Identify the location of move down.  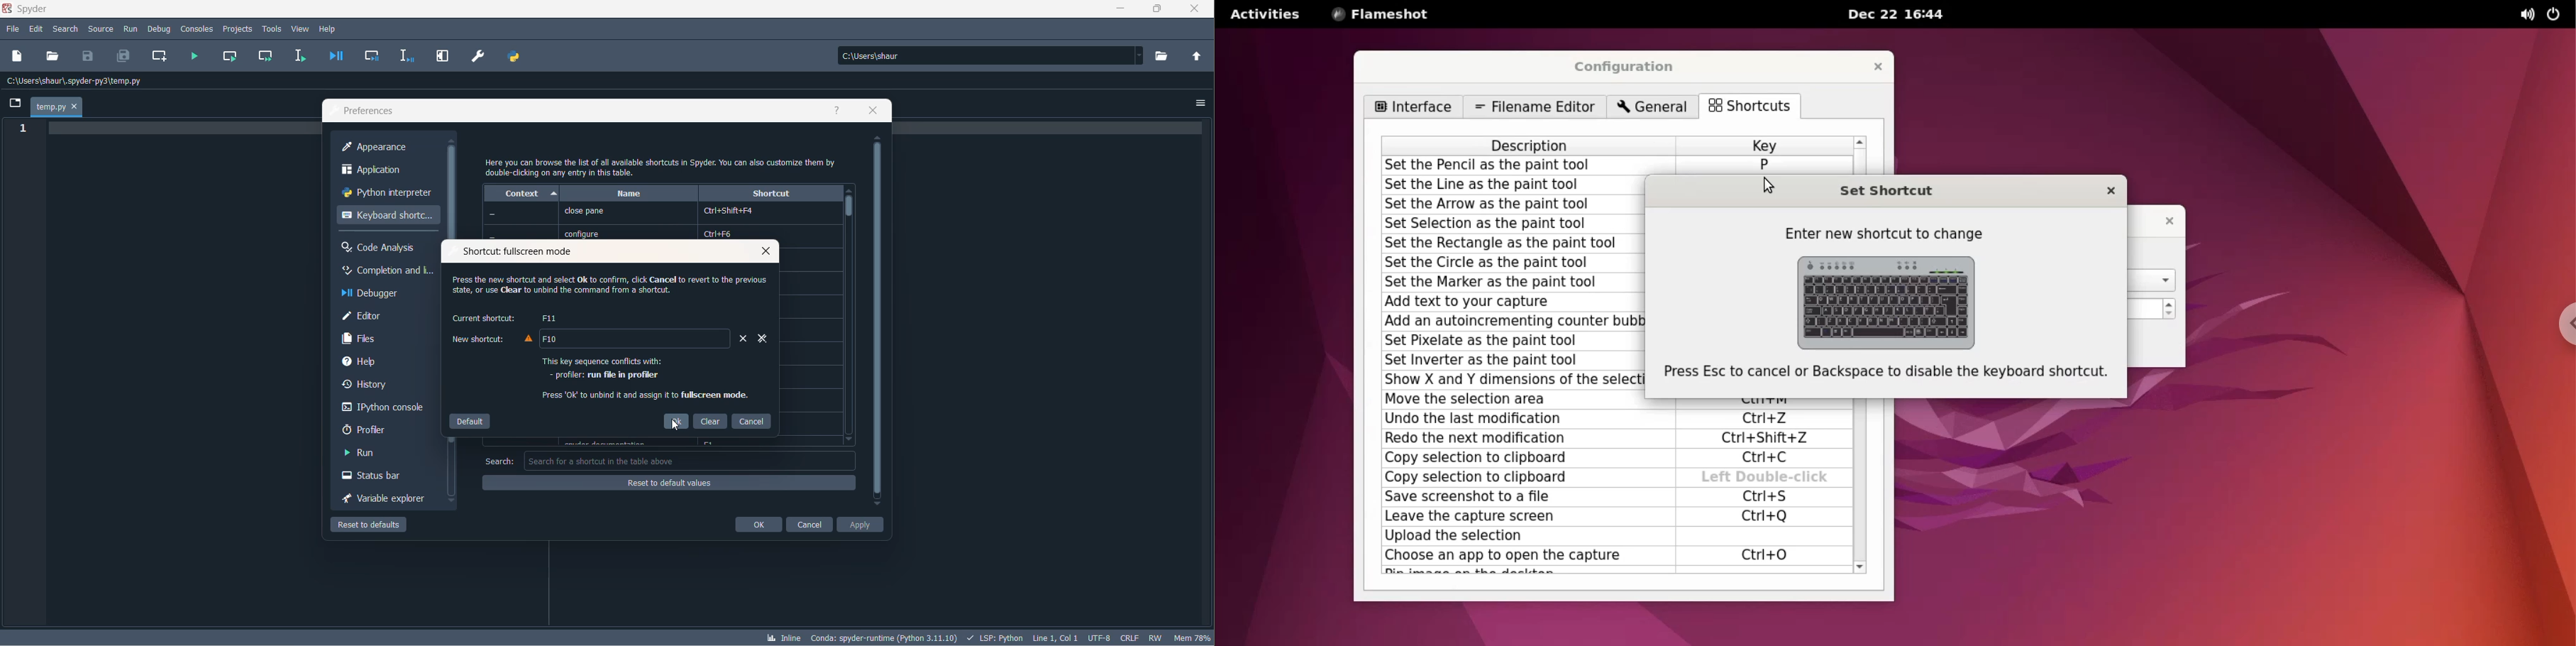
(453, 502).